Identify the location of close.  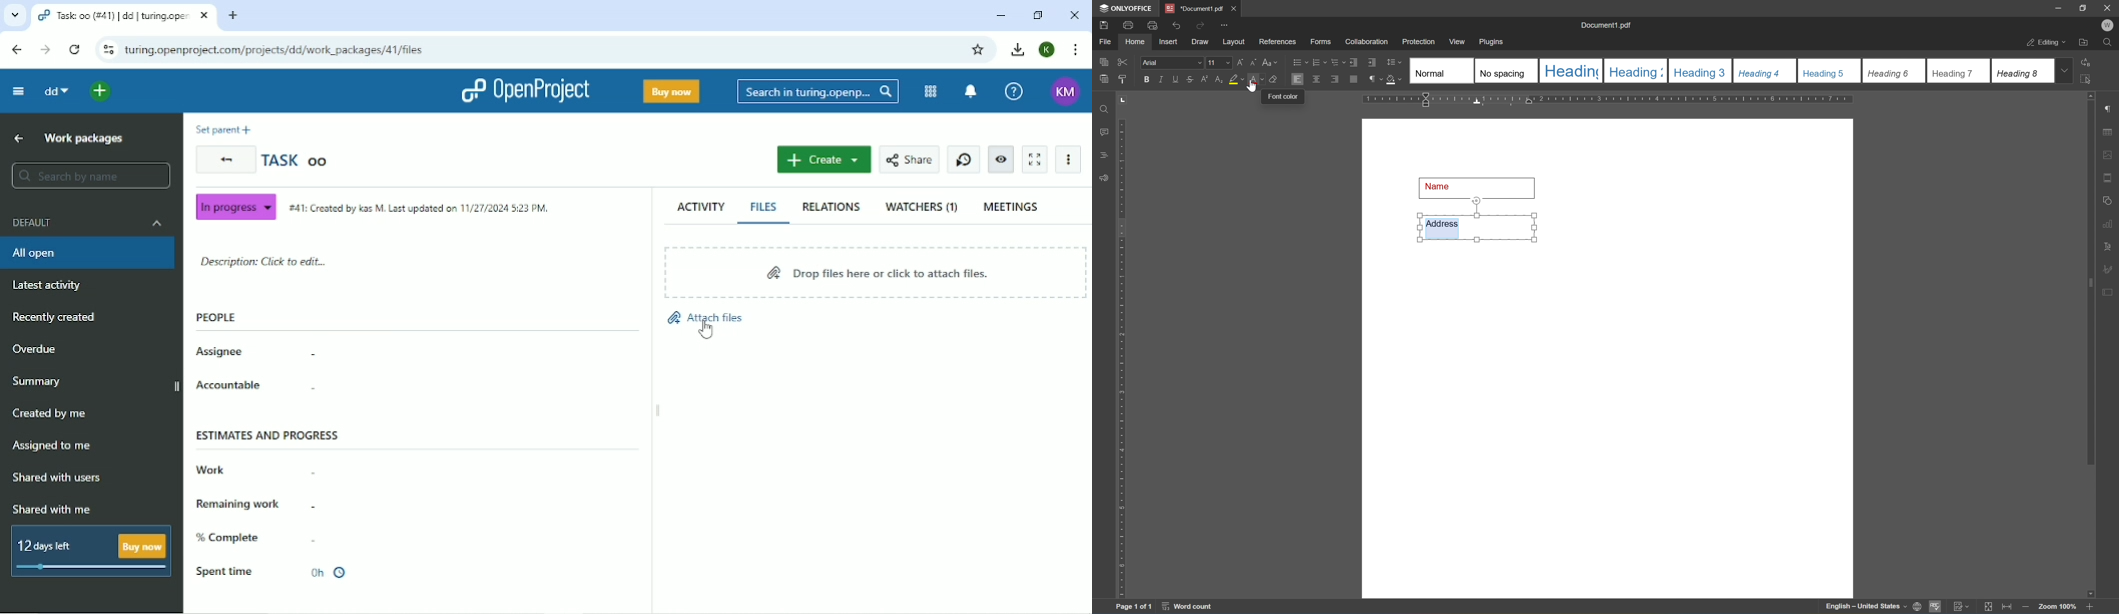
(1235, 6).